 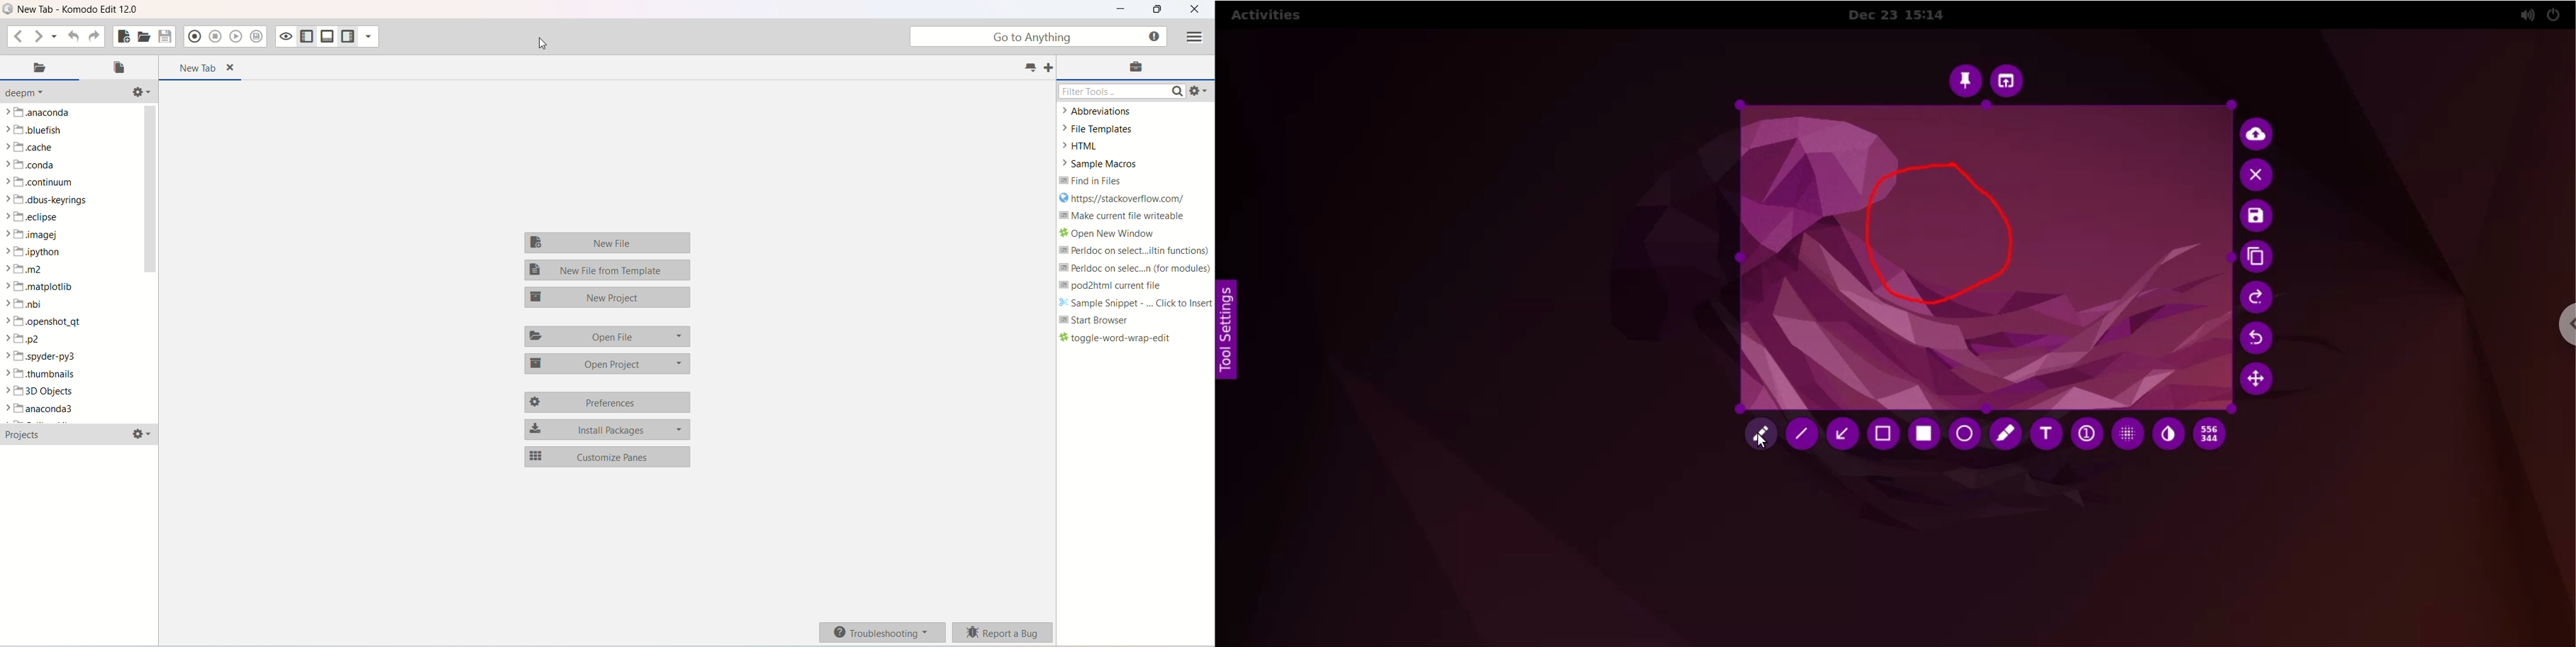 What do you see at coordinates (1111, 286) in the screenshot?
I see `pod2html` at bounding box center [1111, 286].